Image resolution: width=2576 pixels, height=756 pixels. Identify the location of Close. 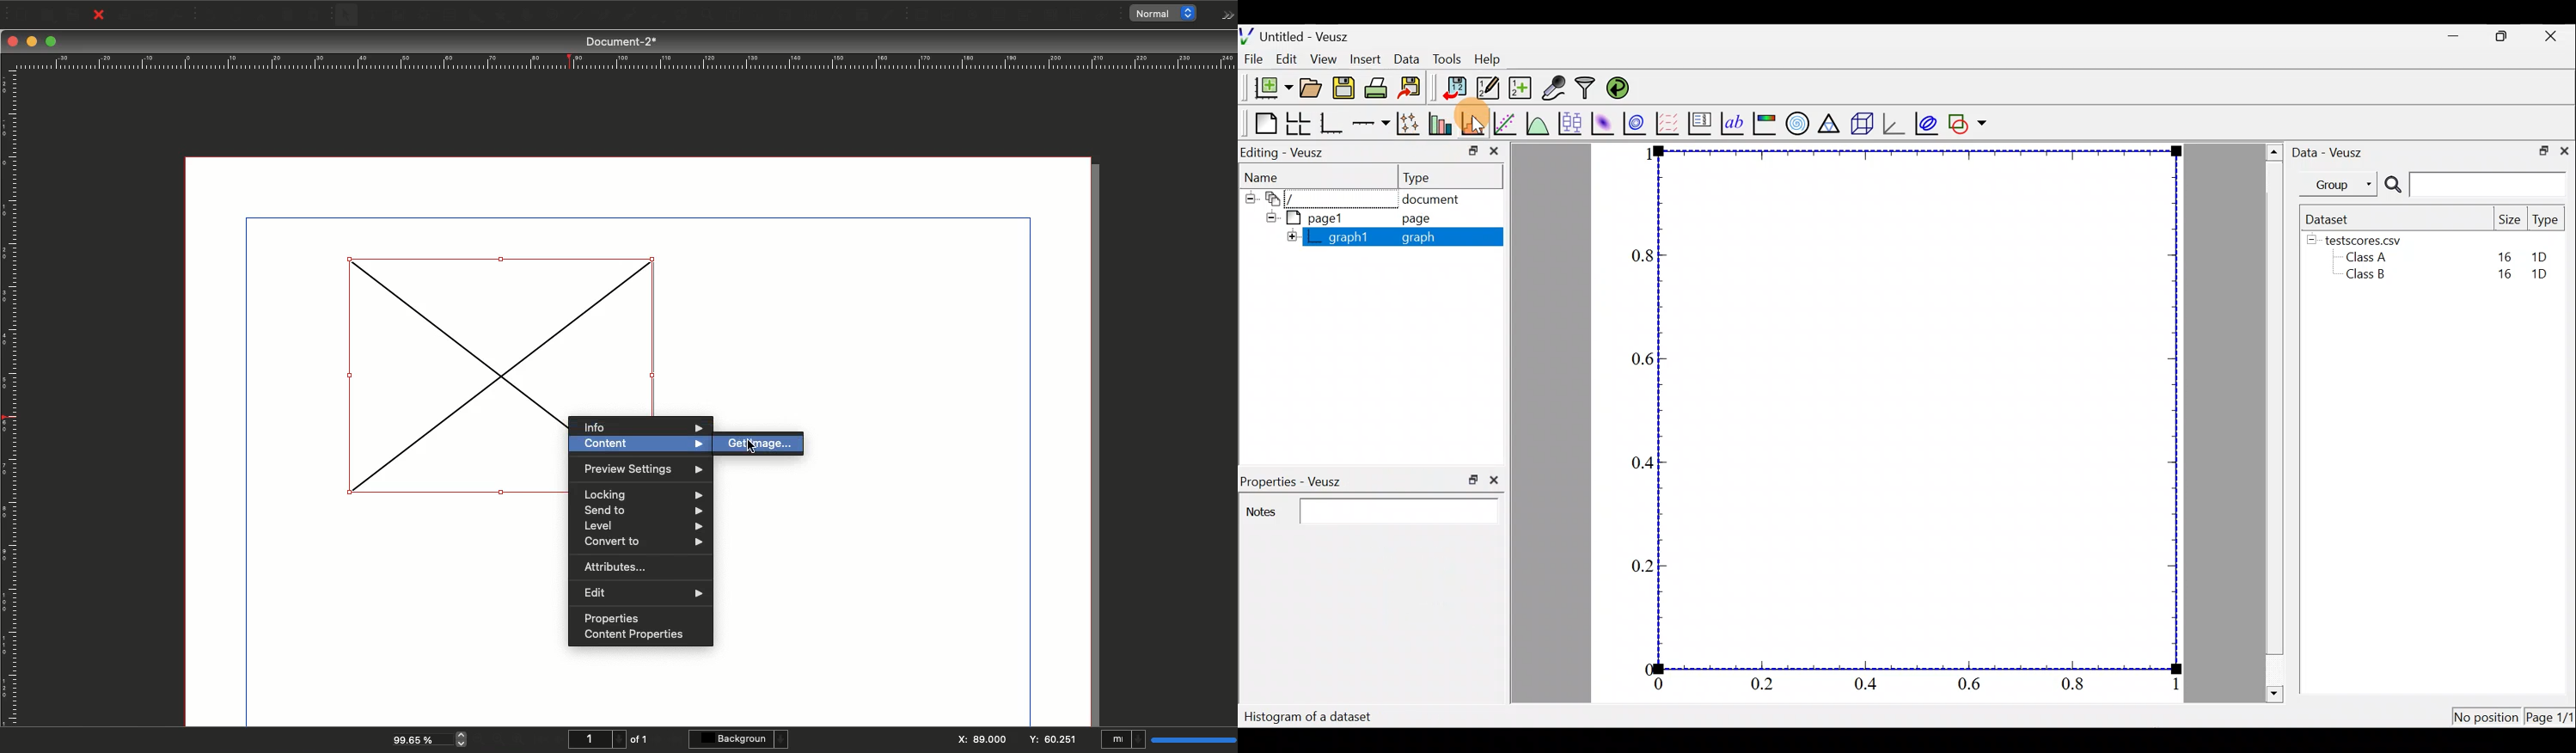
(2555, 35).